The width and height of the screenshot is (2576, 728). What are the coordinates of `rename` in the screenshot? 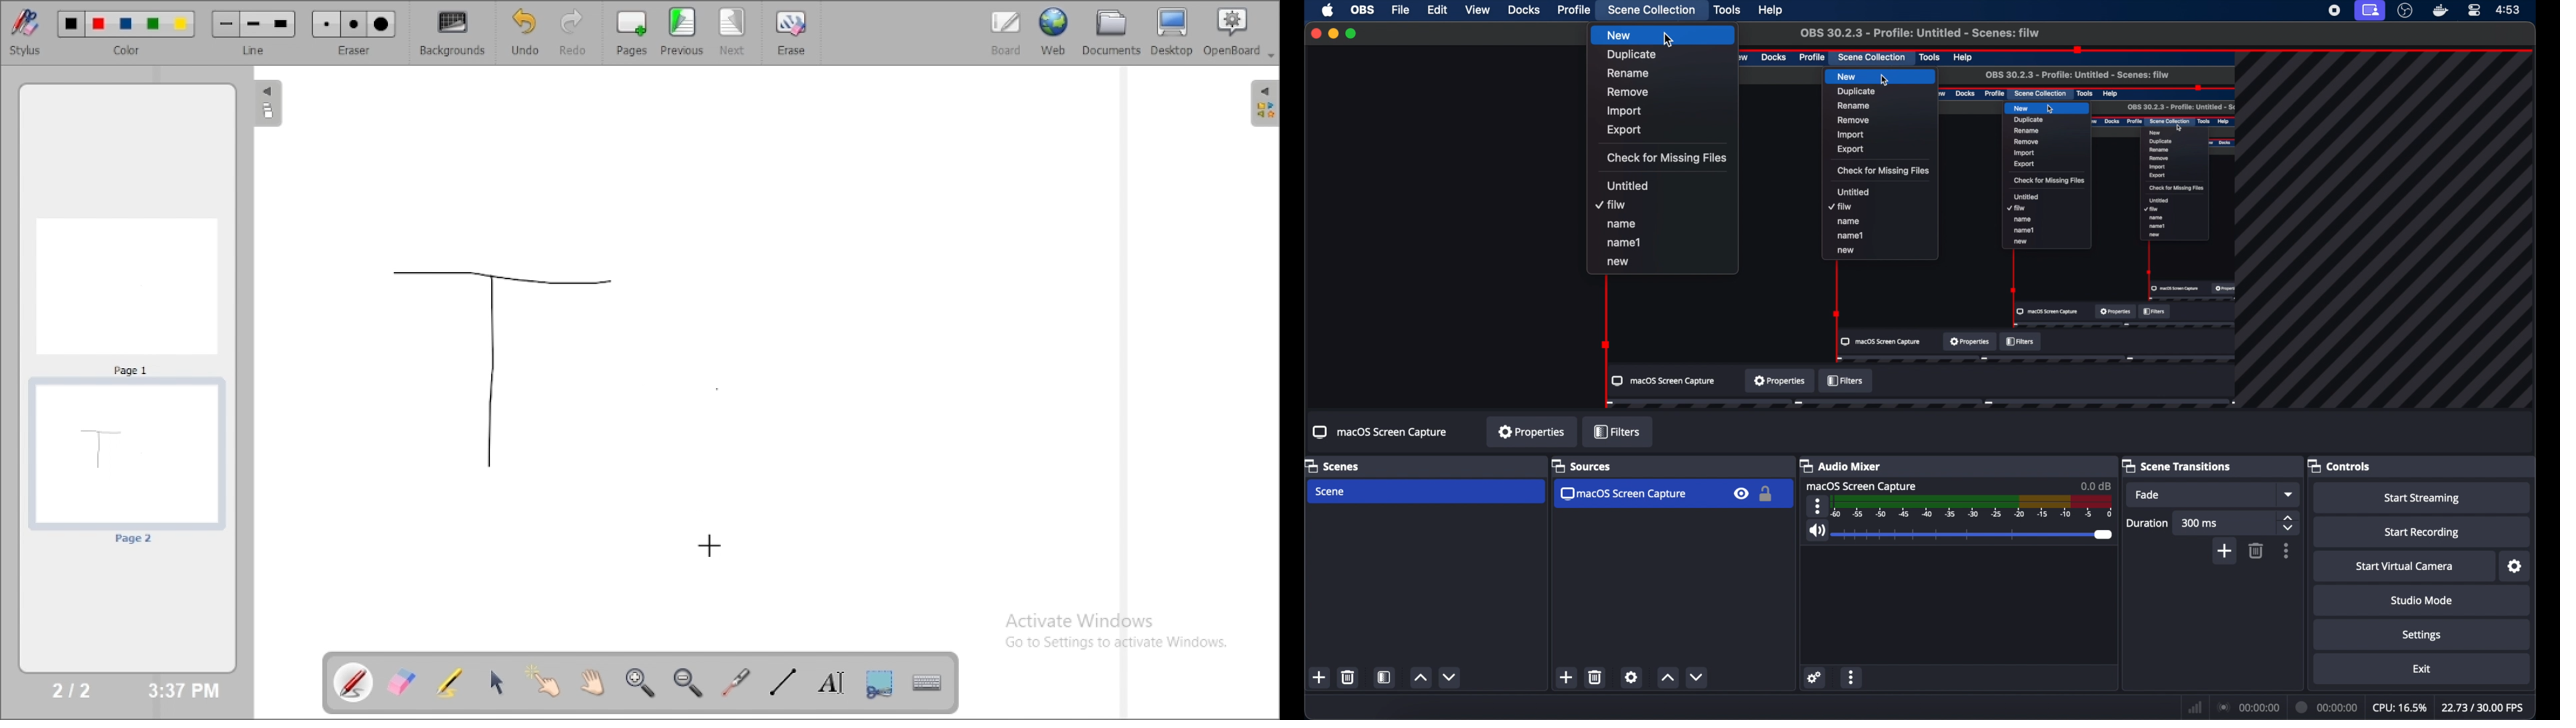 It's located at (1629, 74).